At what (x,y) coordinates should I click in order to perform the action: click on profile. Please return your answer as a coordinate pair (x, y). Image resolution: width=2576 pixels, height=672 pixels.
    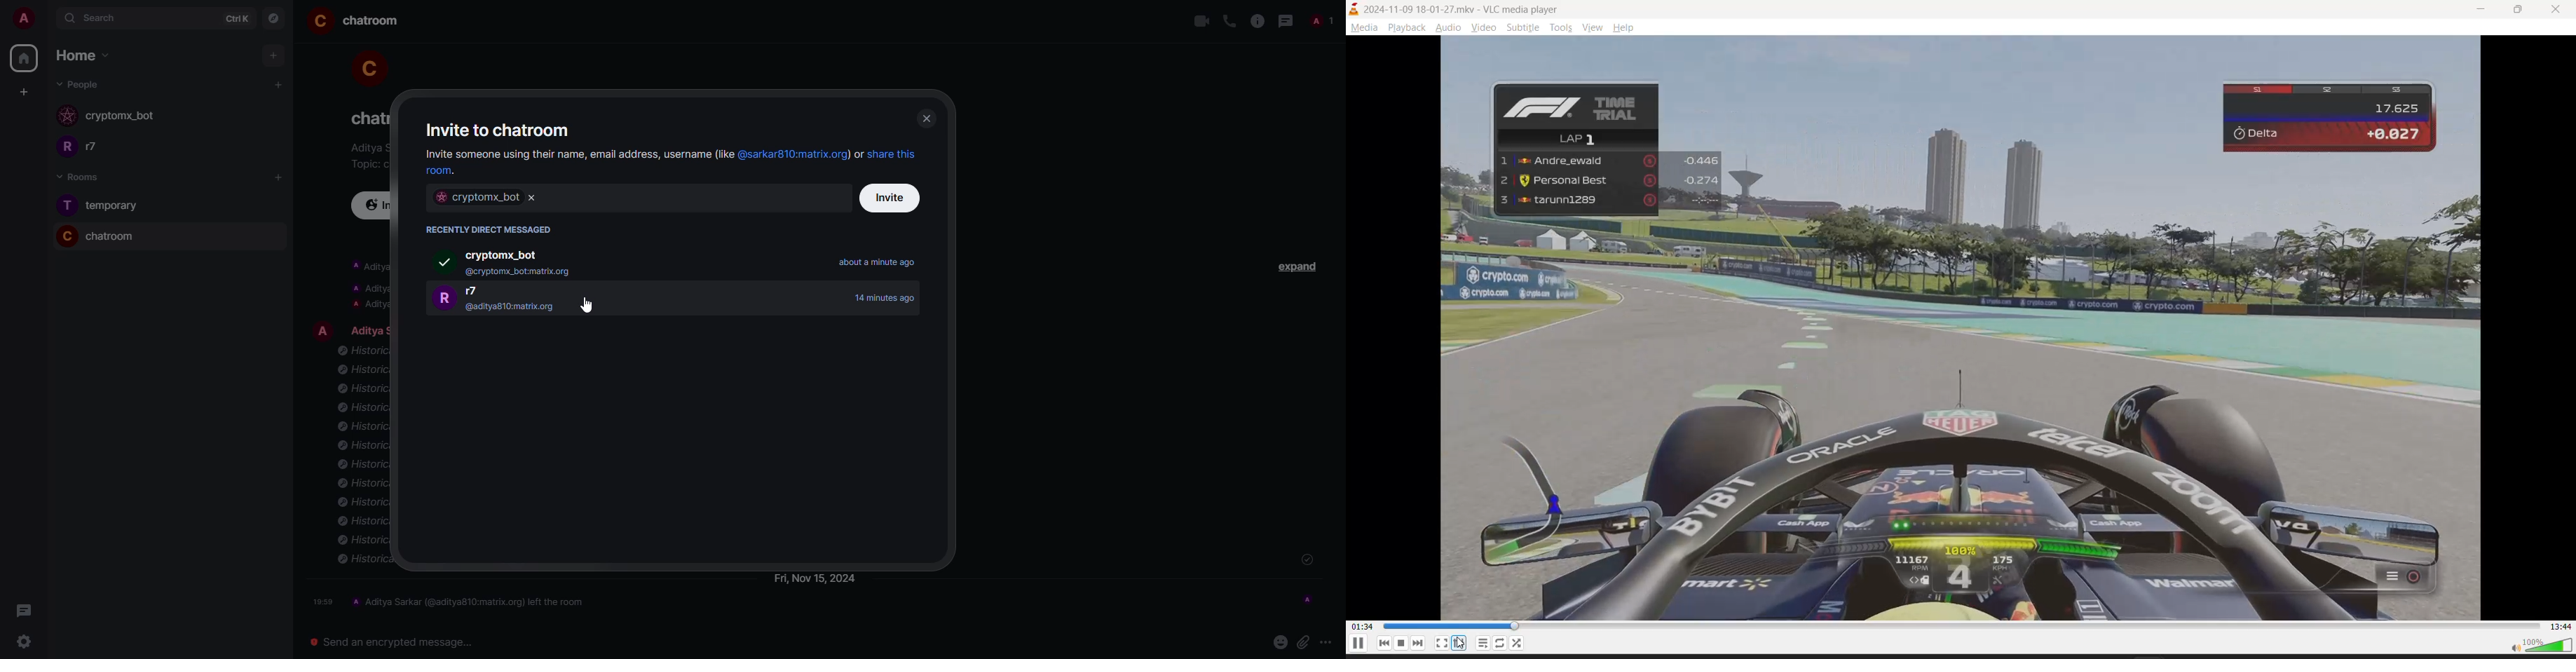
    Looking at the image, I should click on (366, 65).